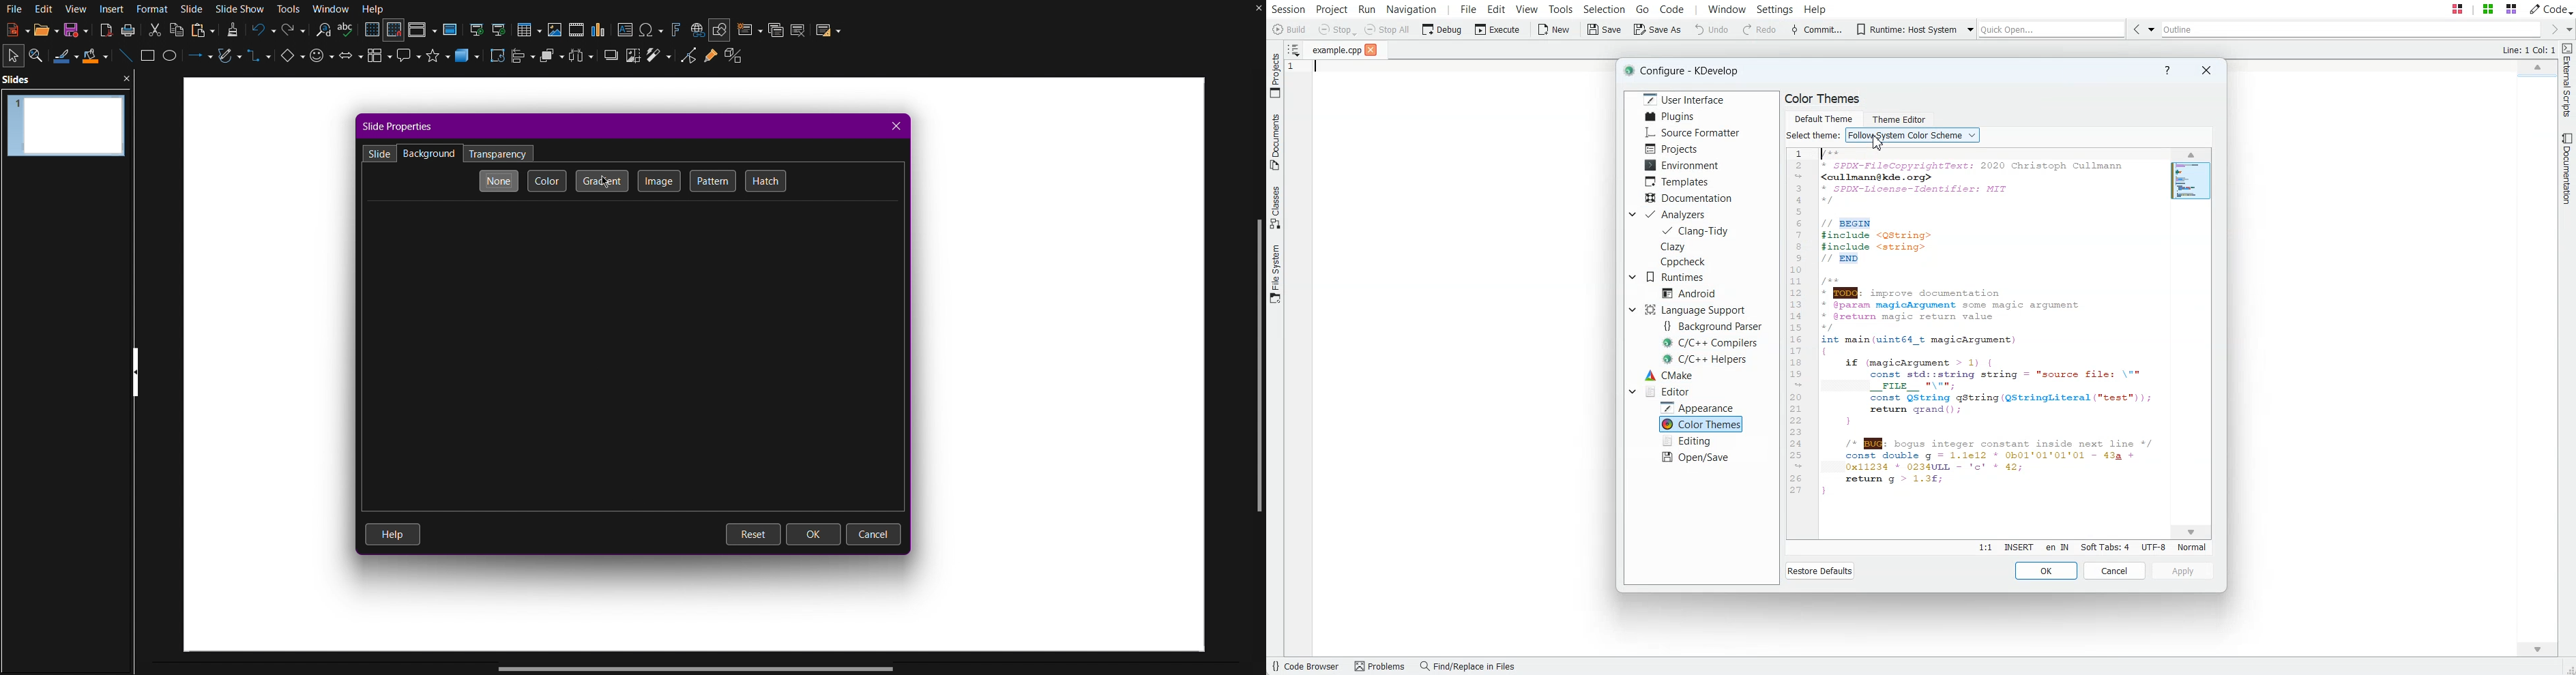 The width and height of the screenshot is (2576, 700). What do you see at coordinates (41, 30) in the screenshot?
I see `Open` at bounding box center [41, 30].